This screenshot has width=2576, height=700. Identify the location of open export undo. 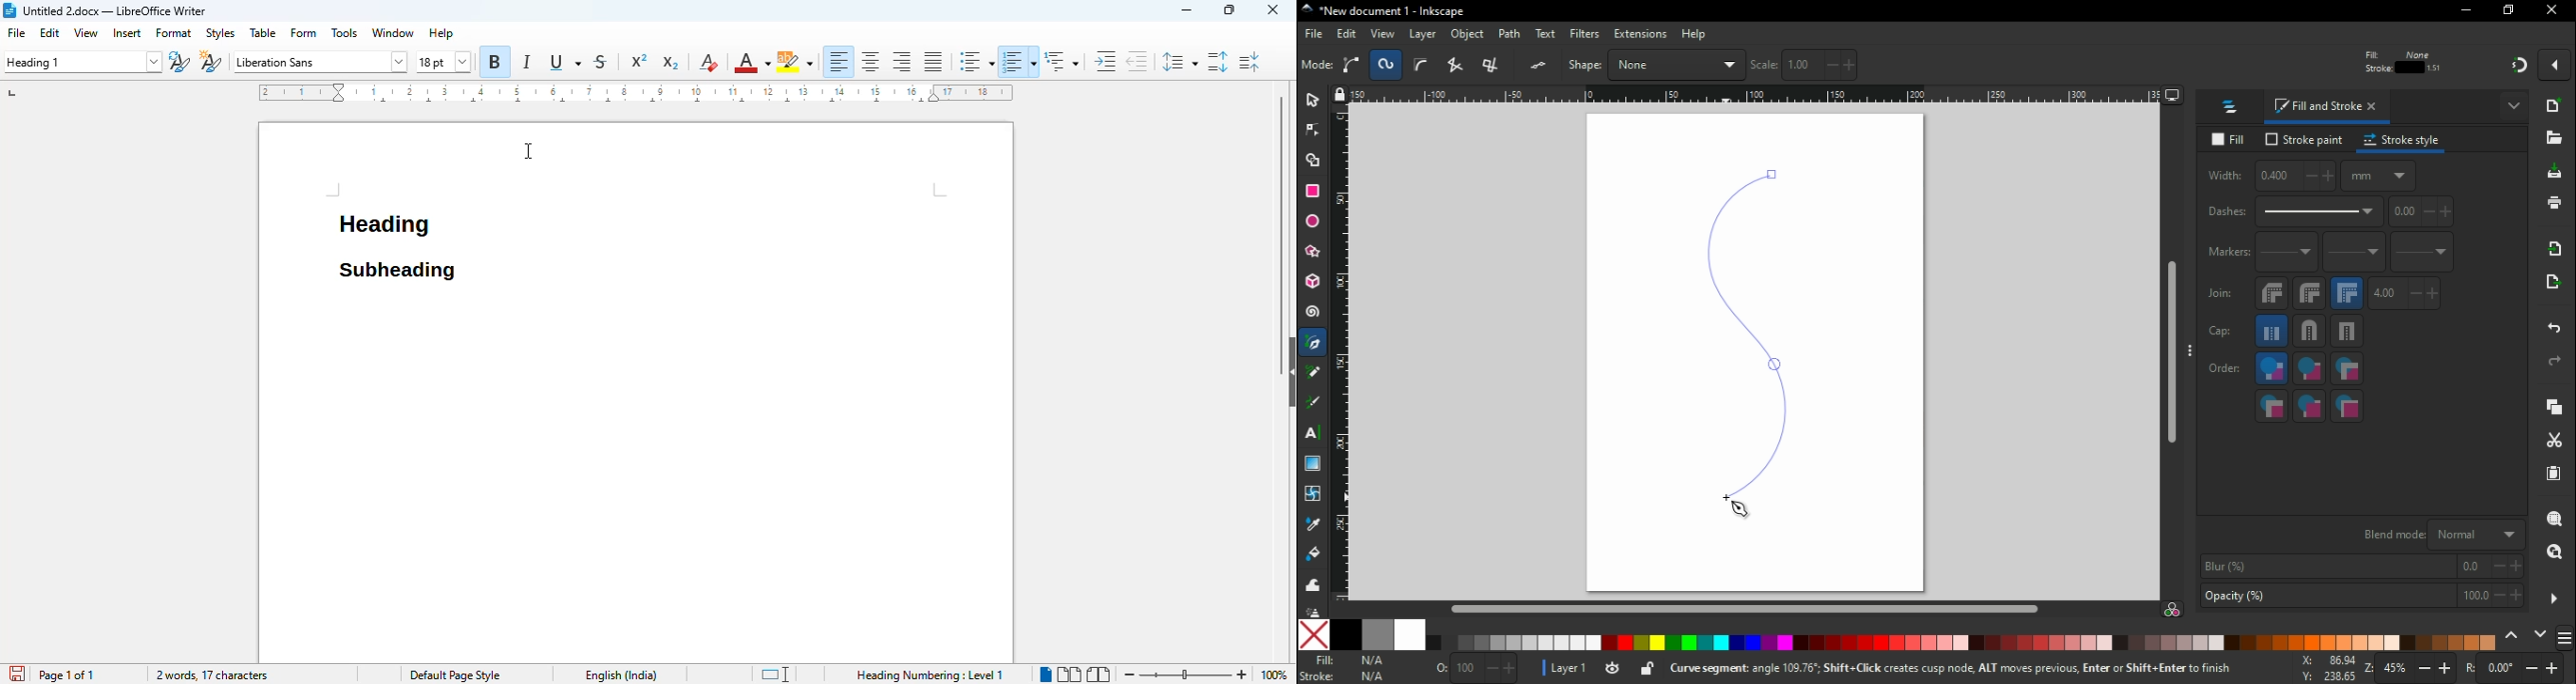
(2554, 287).